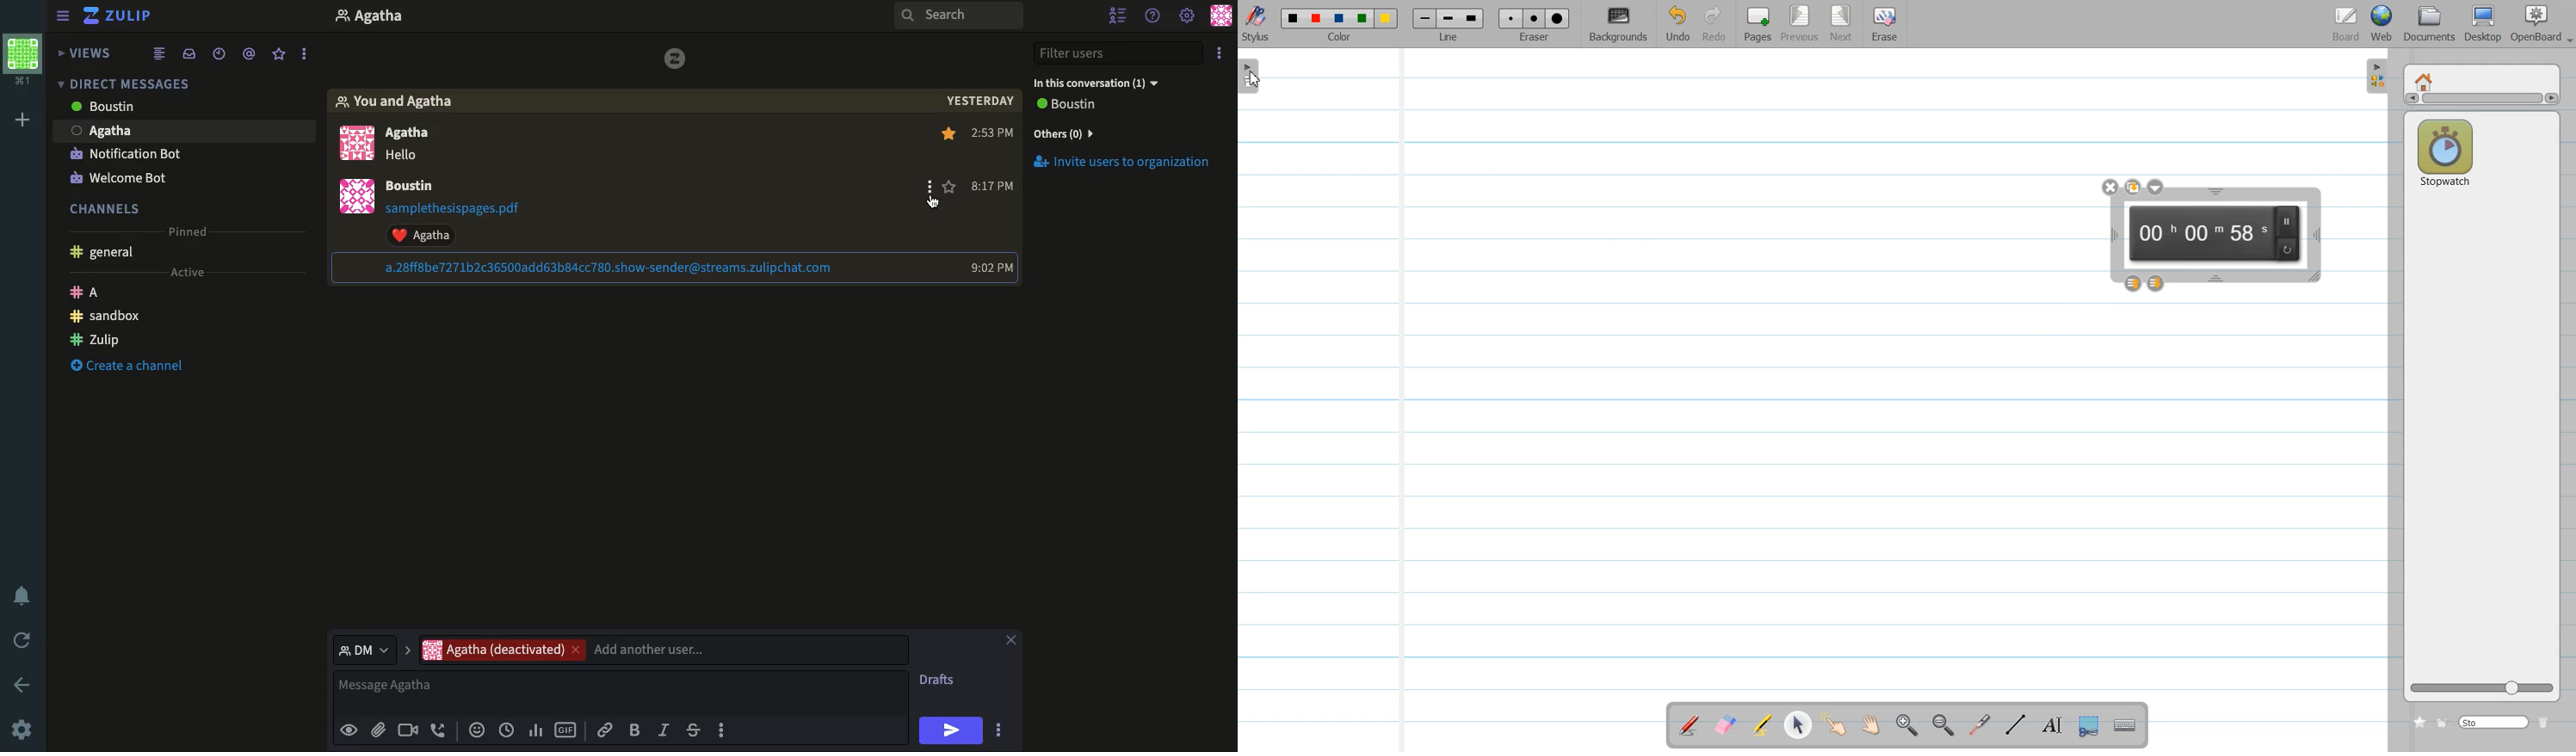 The width and height of the screenshot is (2576, 756). What do you see at coordinates (634, 729) in the screenshot?
I see `Bold` at bounding box center [634, 729].